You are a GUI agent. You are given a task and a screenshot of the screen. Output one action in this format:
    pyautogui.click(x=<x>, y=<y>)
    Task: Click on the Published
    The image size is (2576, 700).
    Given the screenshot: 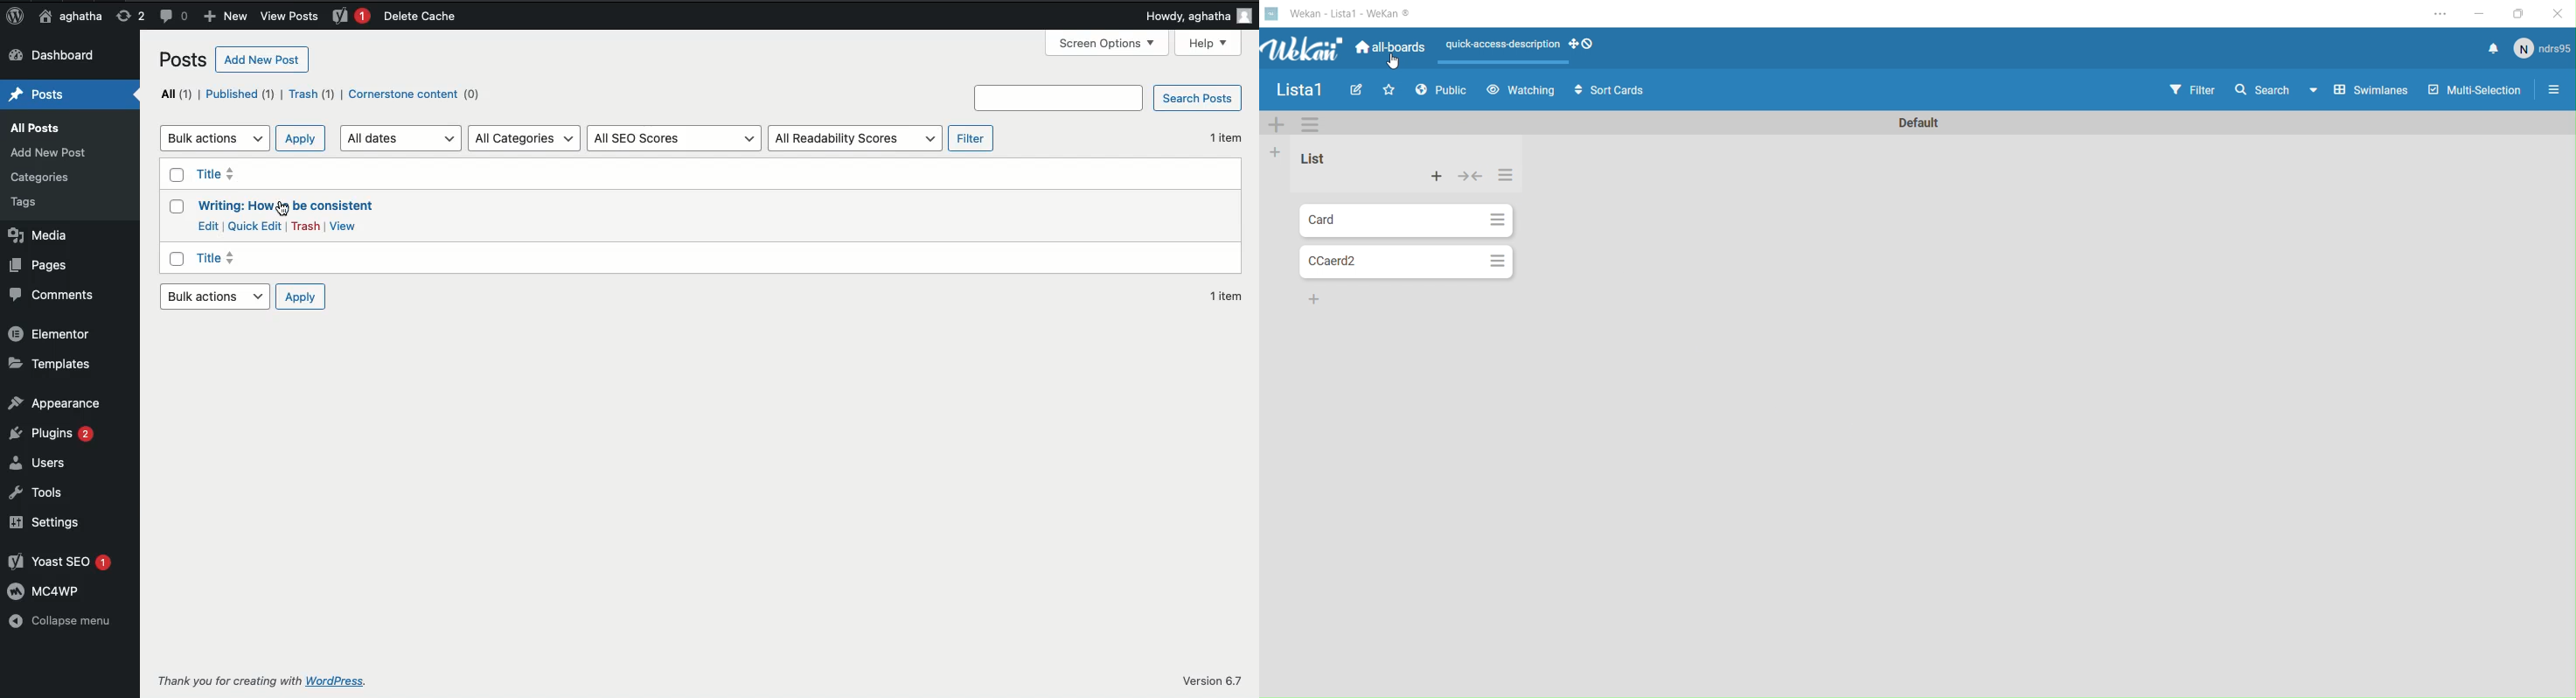 What is the action you would take?
    pyautogui.click(x=240, y=94)
    